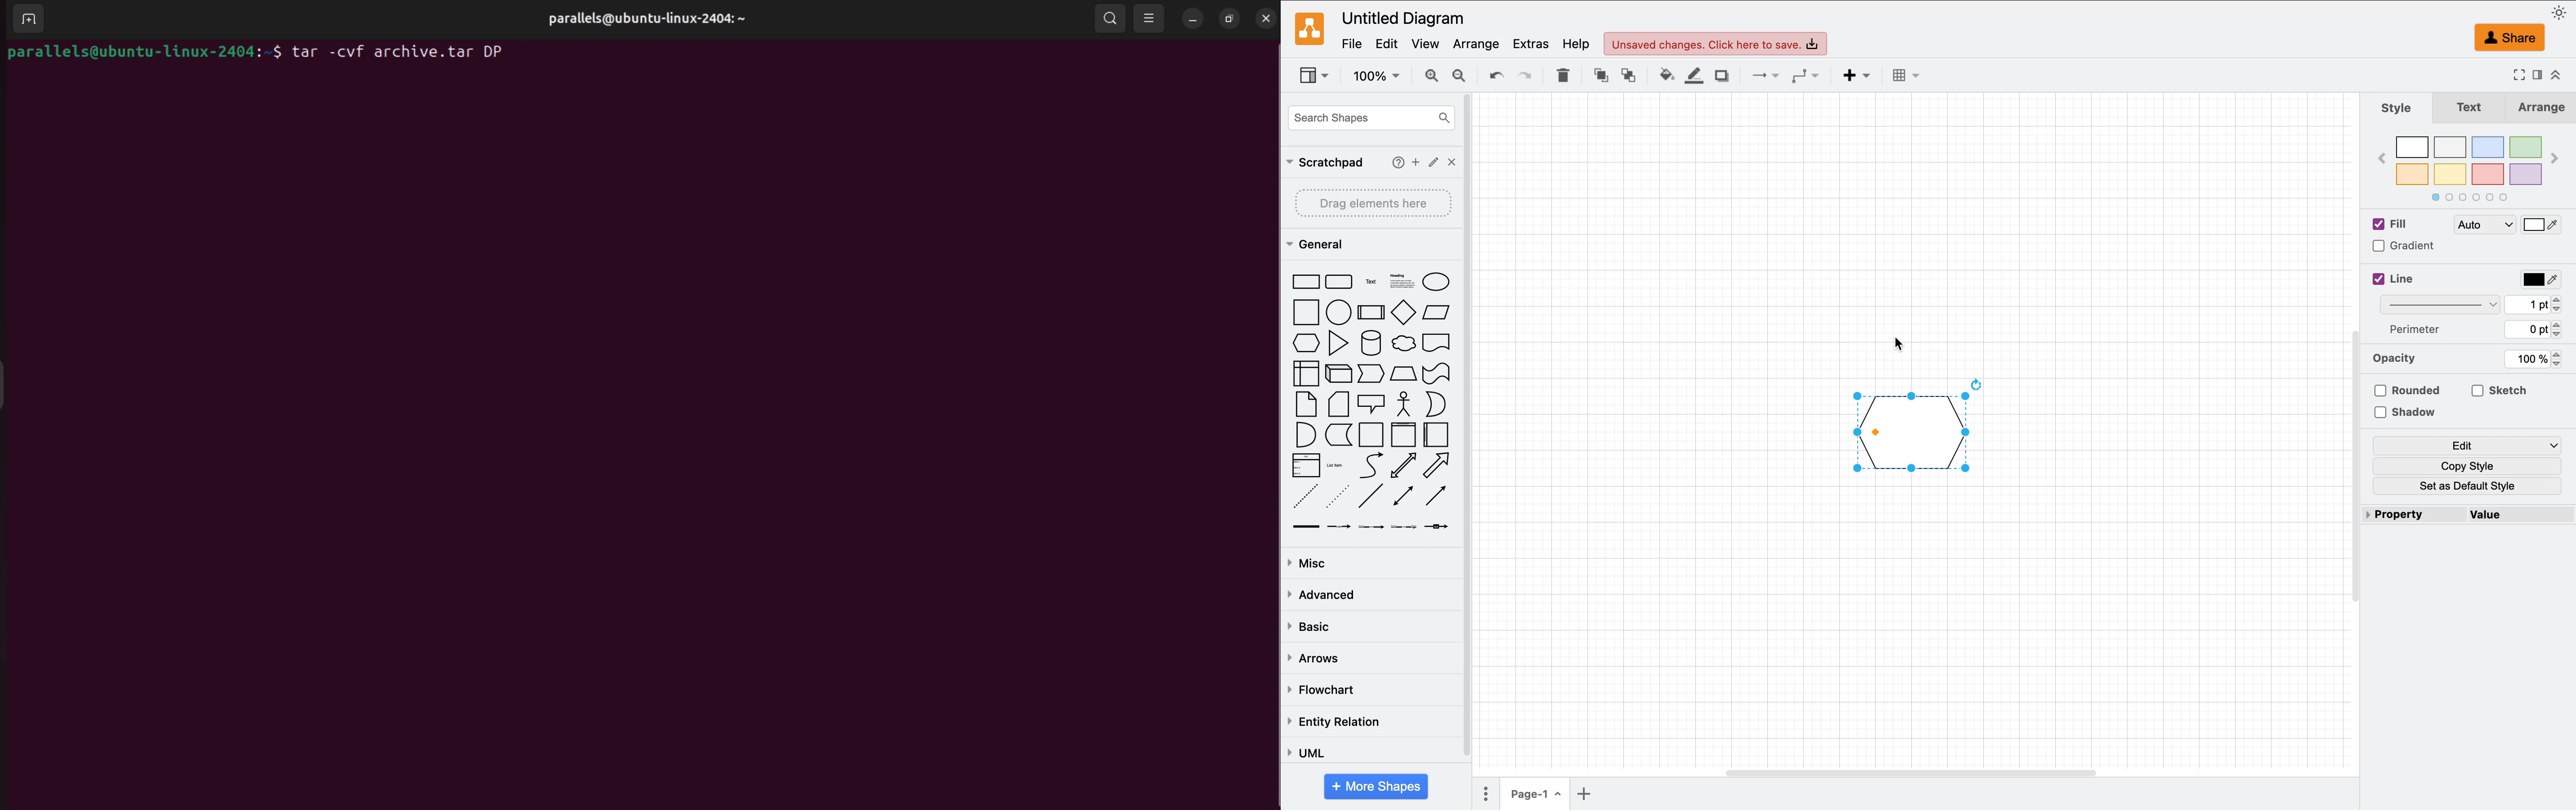 The width and height of the screenshot is (2576, 812). I want to click on connector with symbol, so click(1443, 530).